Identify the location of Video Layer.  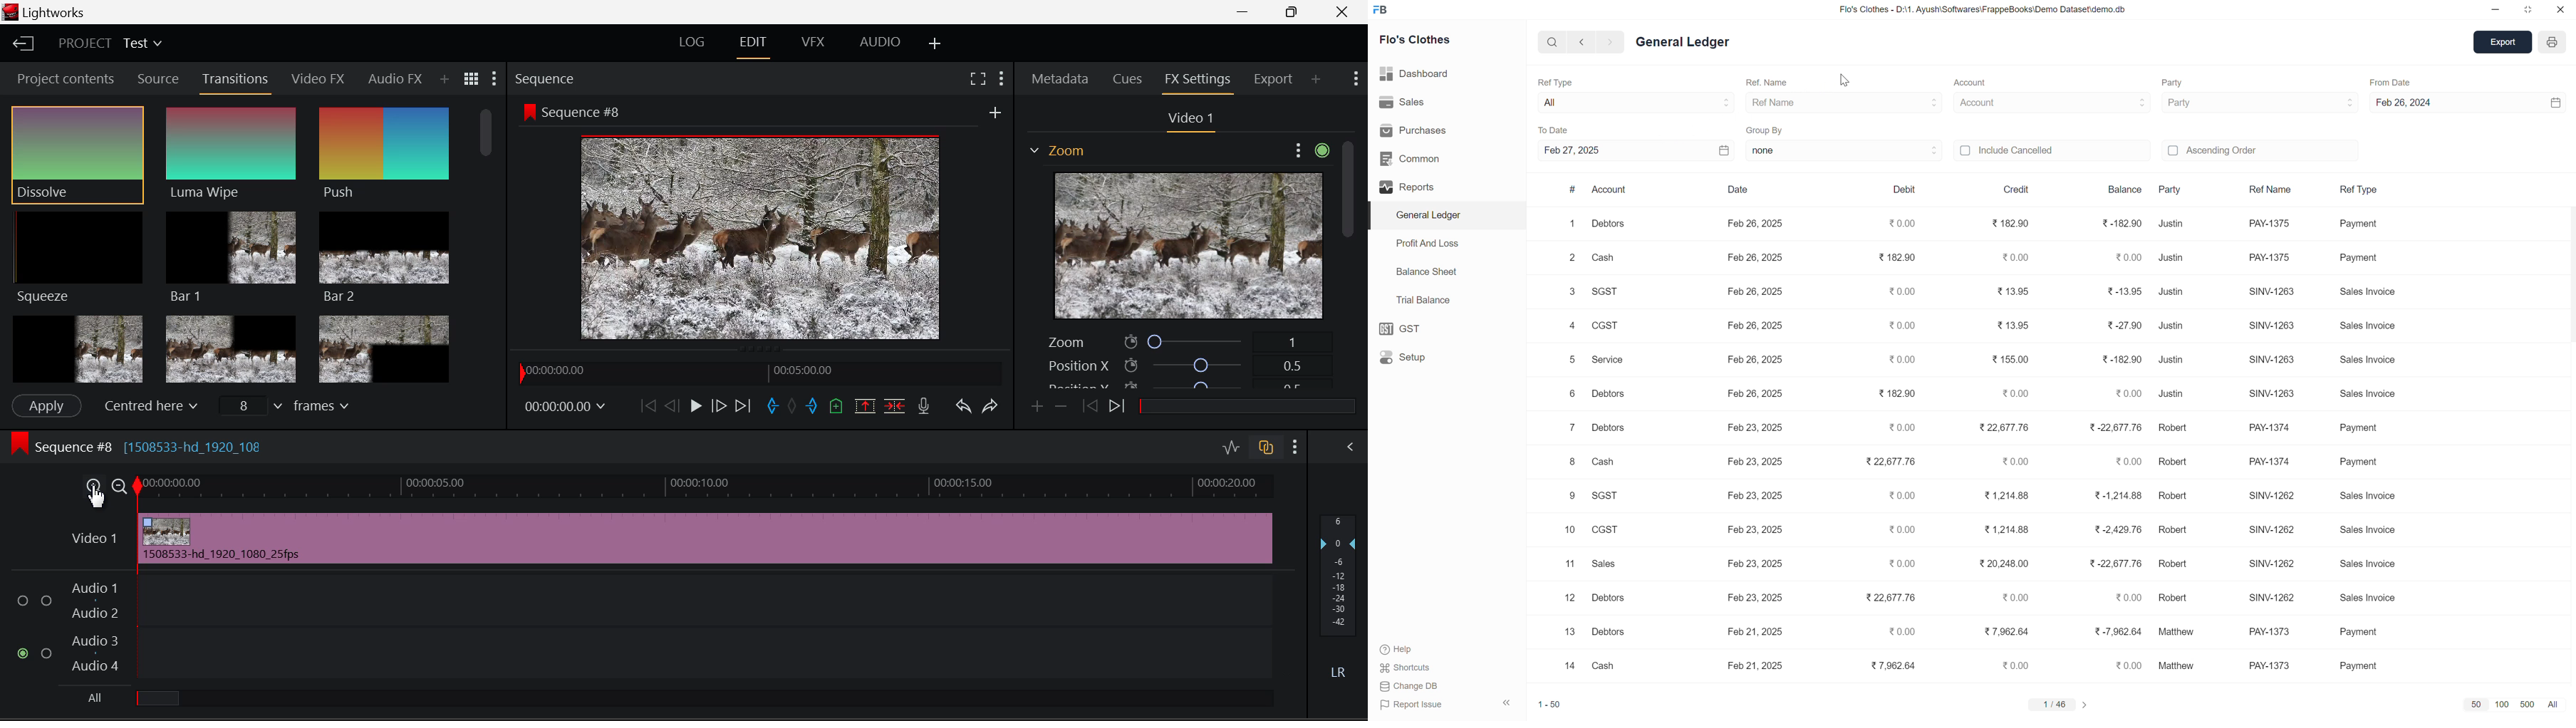
(95, 537).